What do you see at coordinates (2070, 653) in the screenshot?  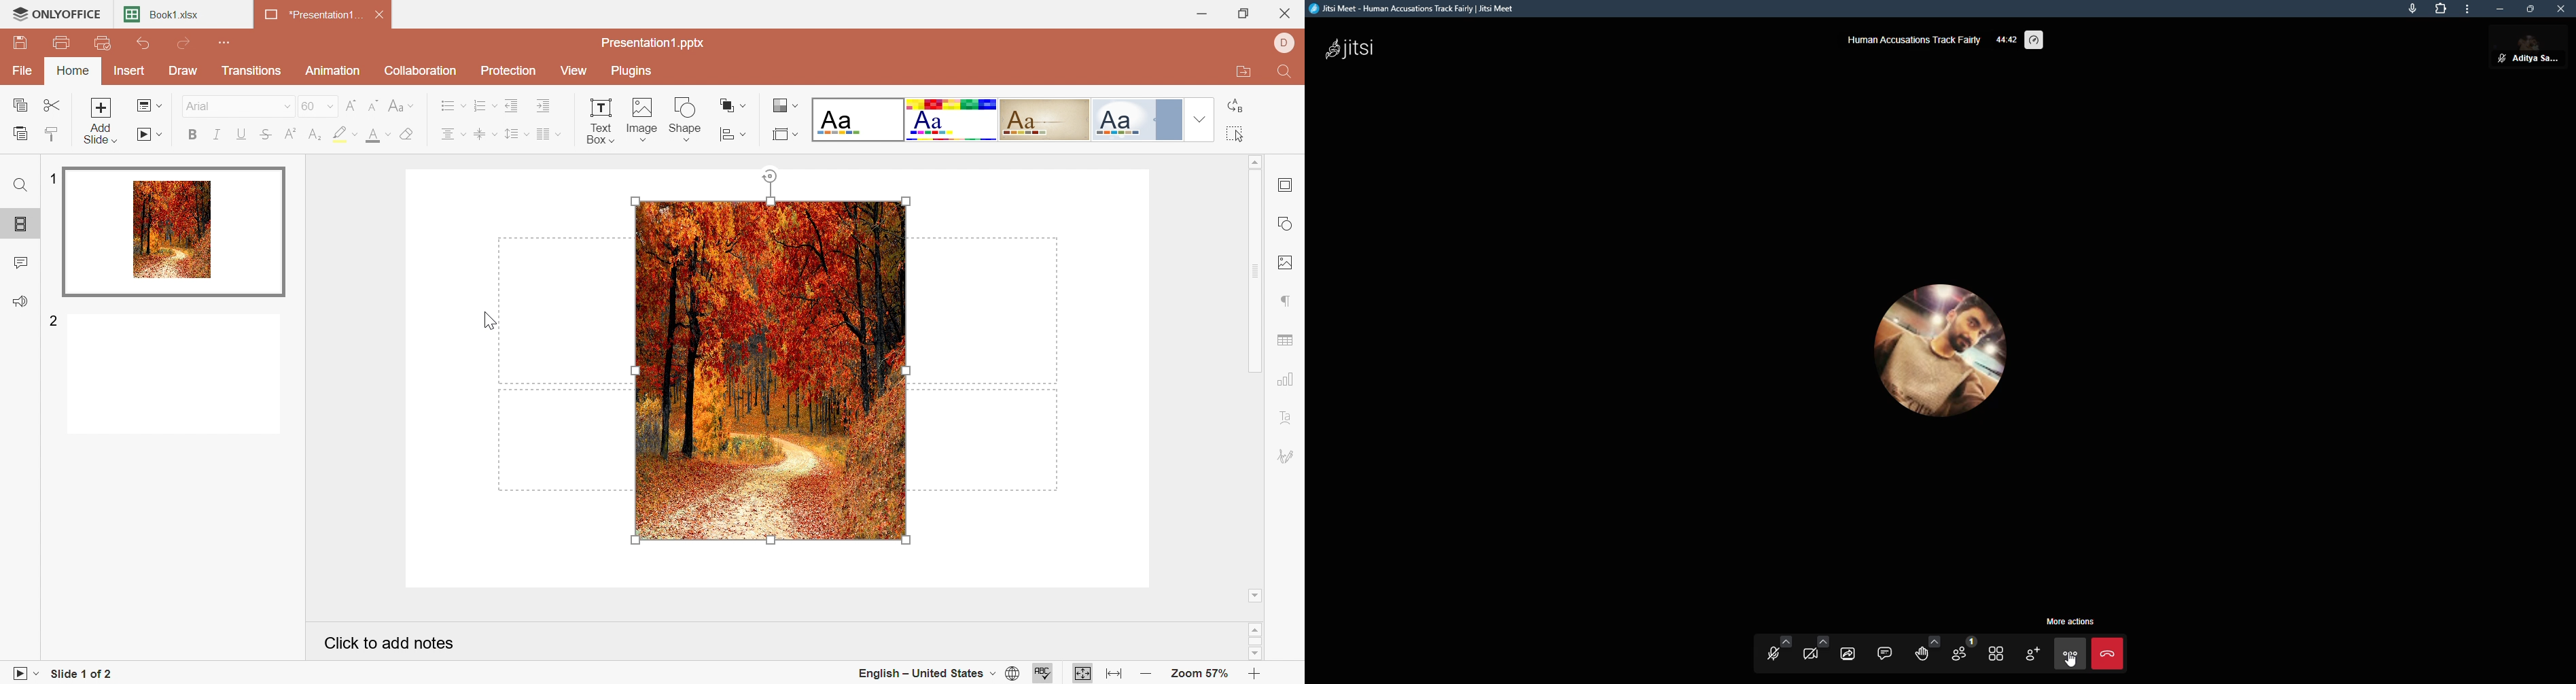 I see `more actions` at bounding box center [2070, 653].